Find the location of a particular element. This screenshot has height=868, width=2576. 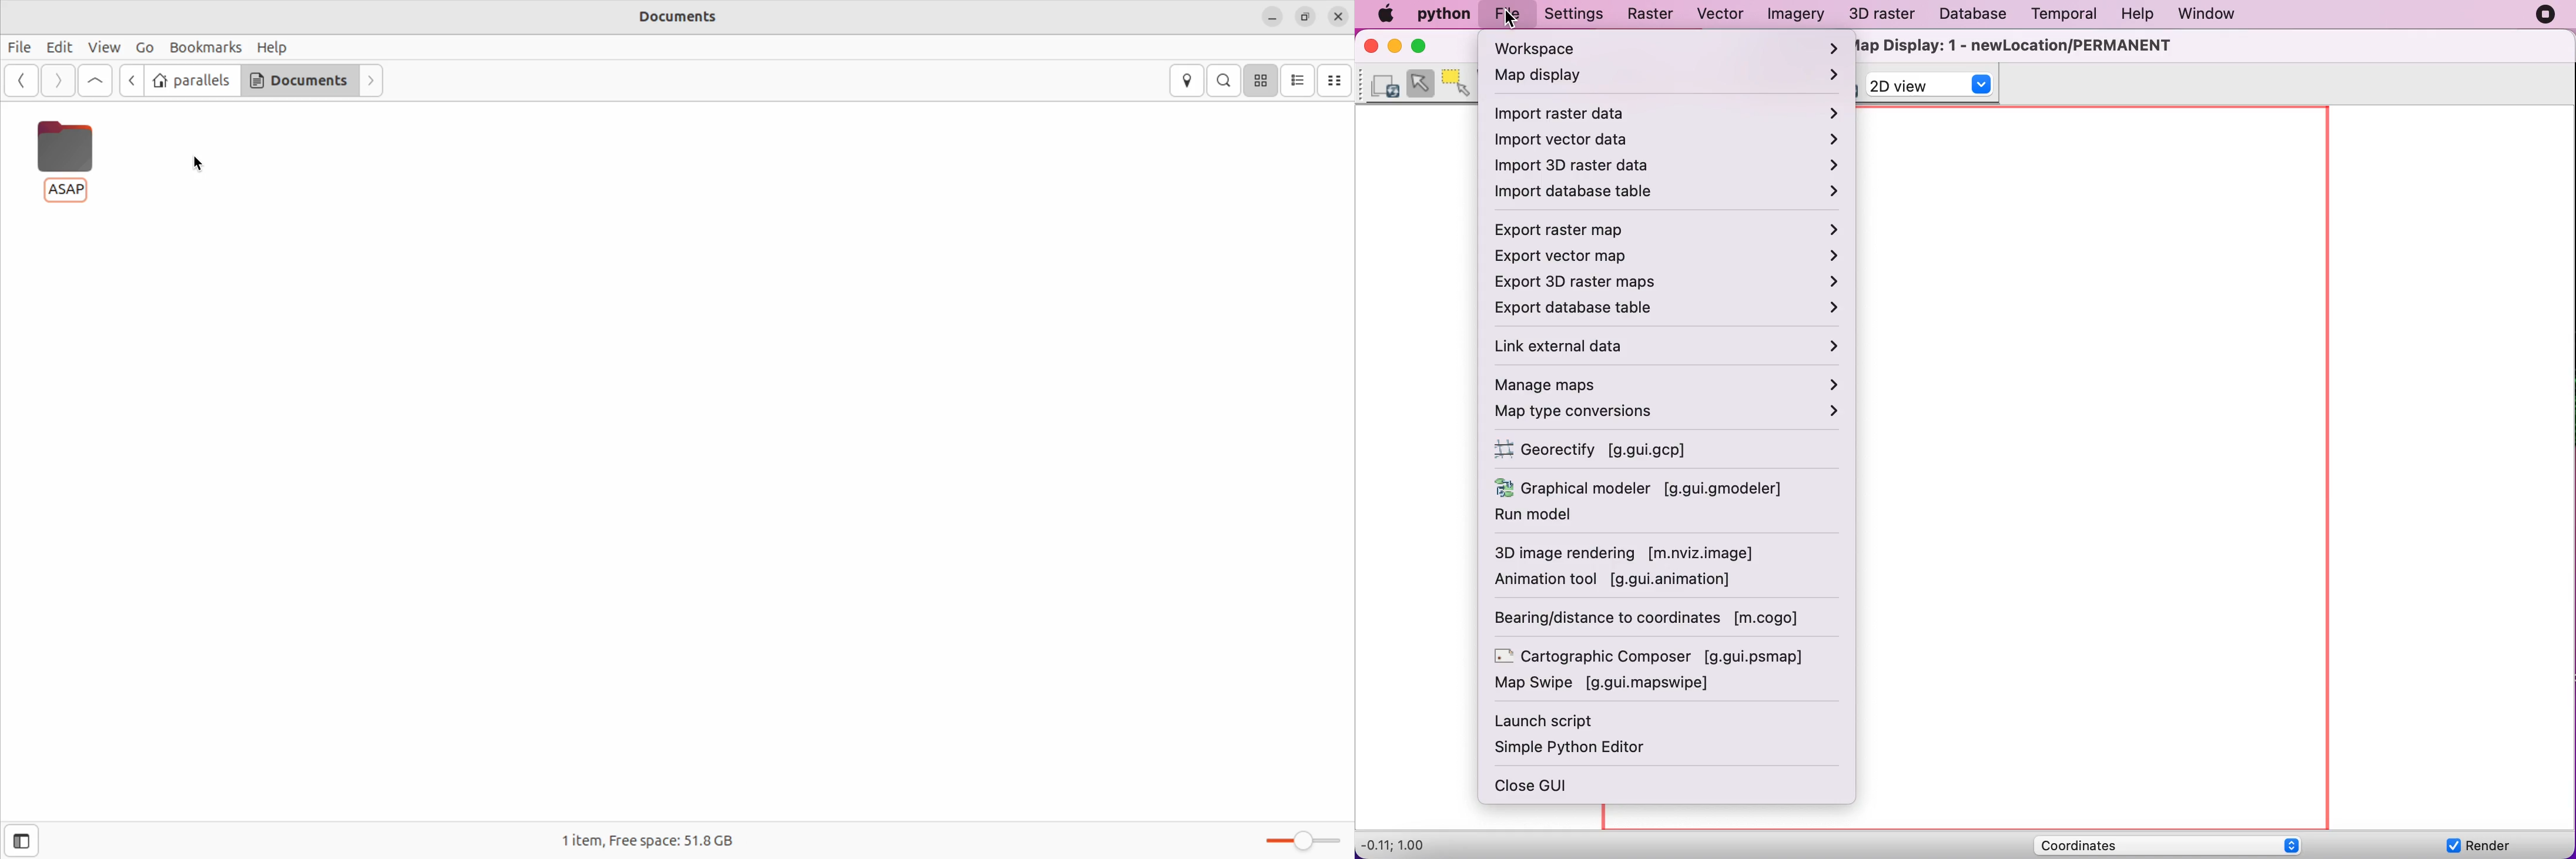

Edit is located at coordinates (59, 46).